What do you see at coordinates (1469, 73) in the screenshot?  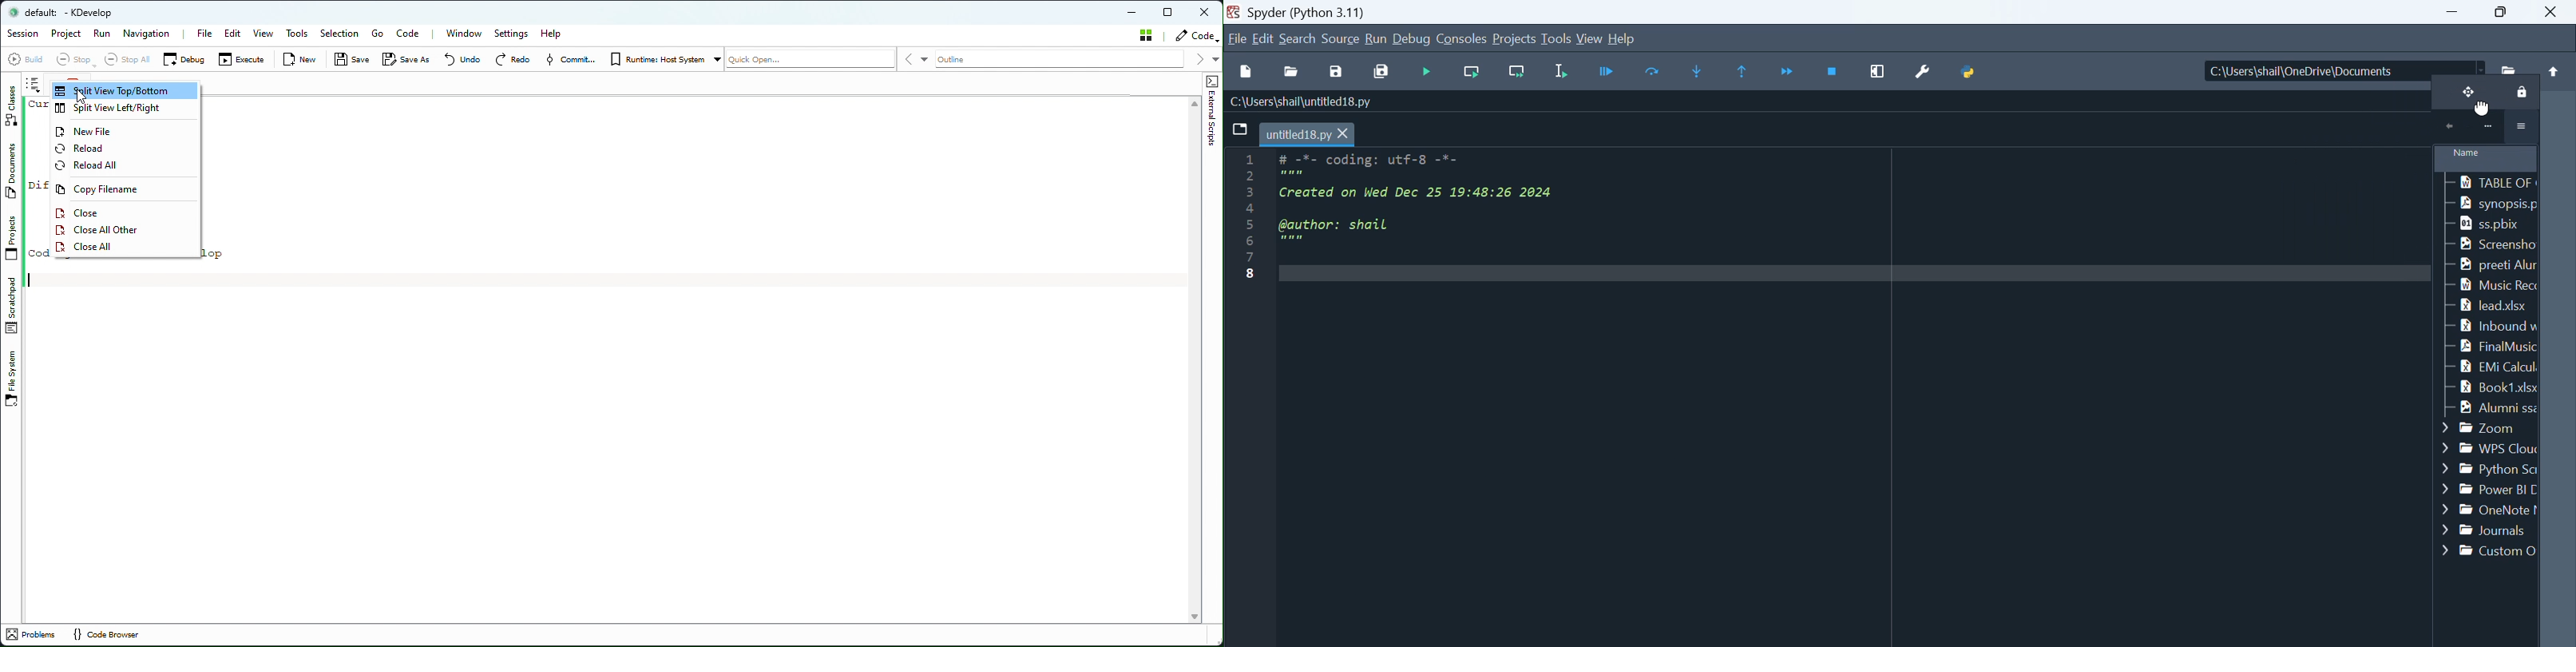 I see `Run current cell` at bounding box center [1469, 73].